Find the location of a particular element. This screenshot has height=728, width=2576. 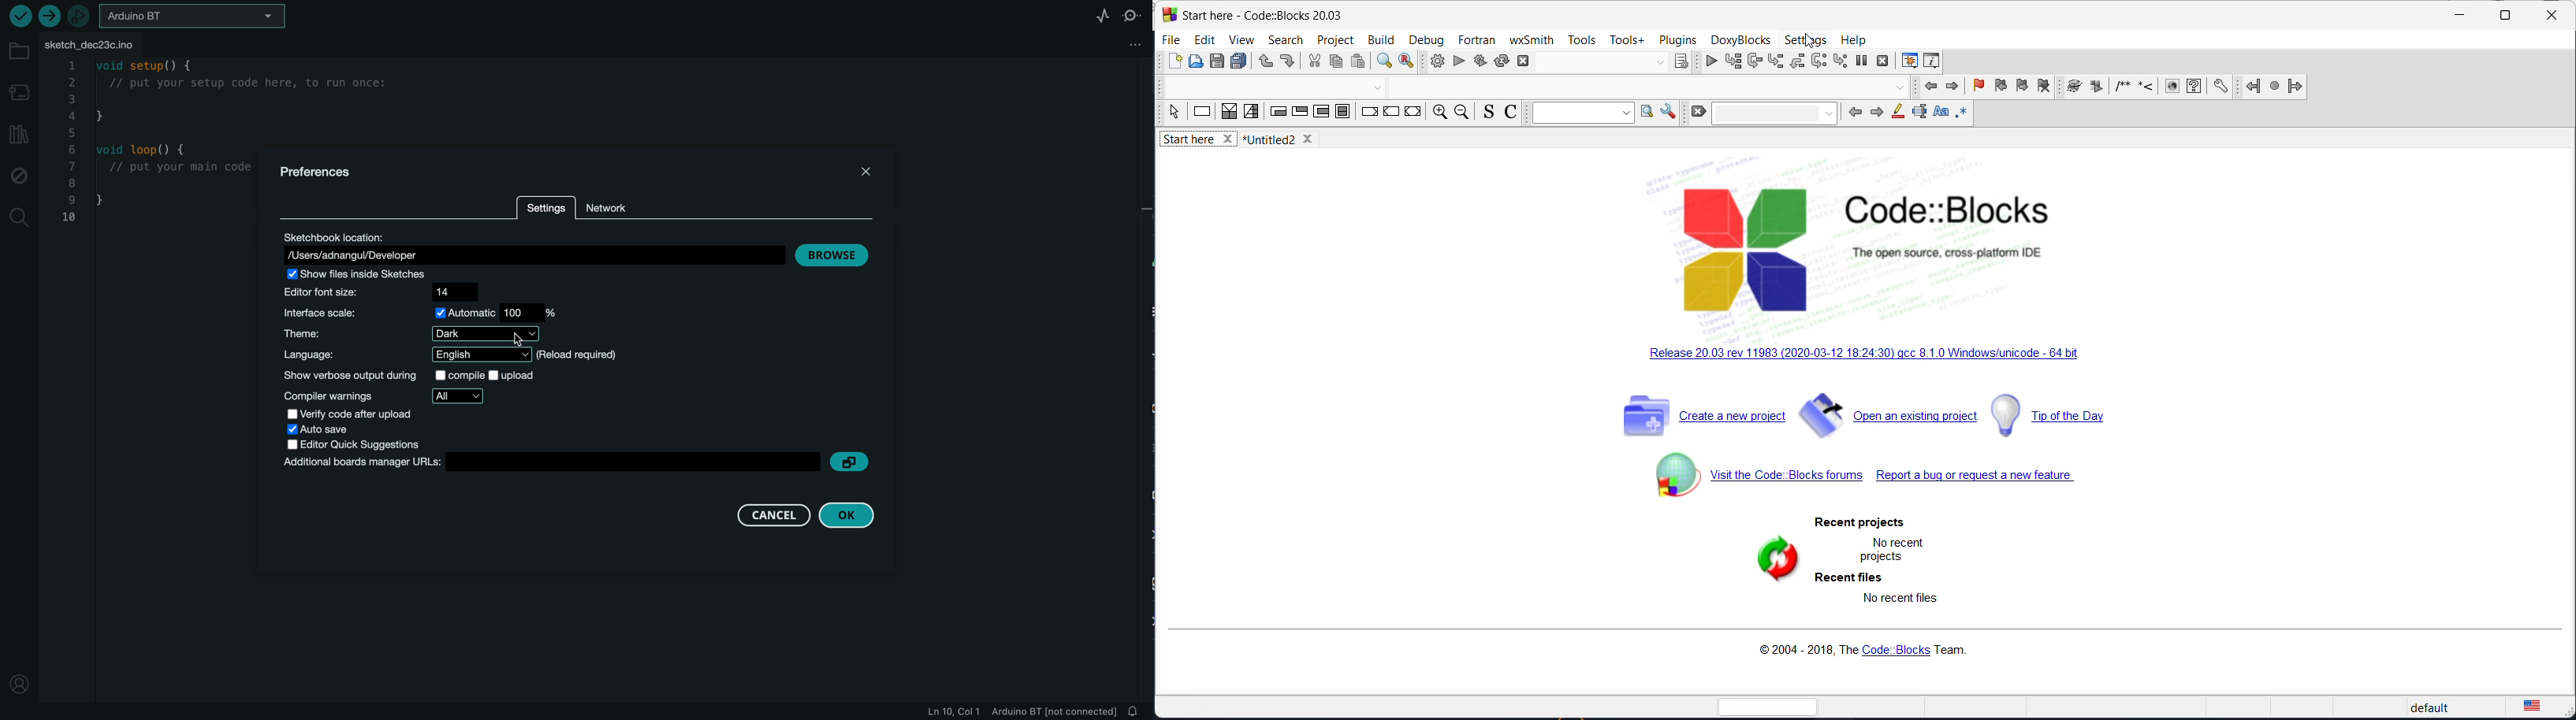

next instruction is located at coordinates (1819, 61).